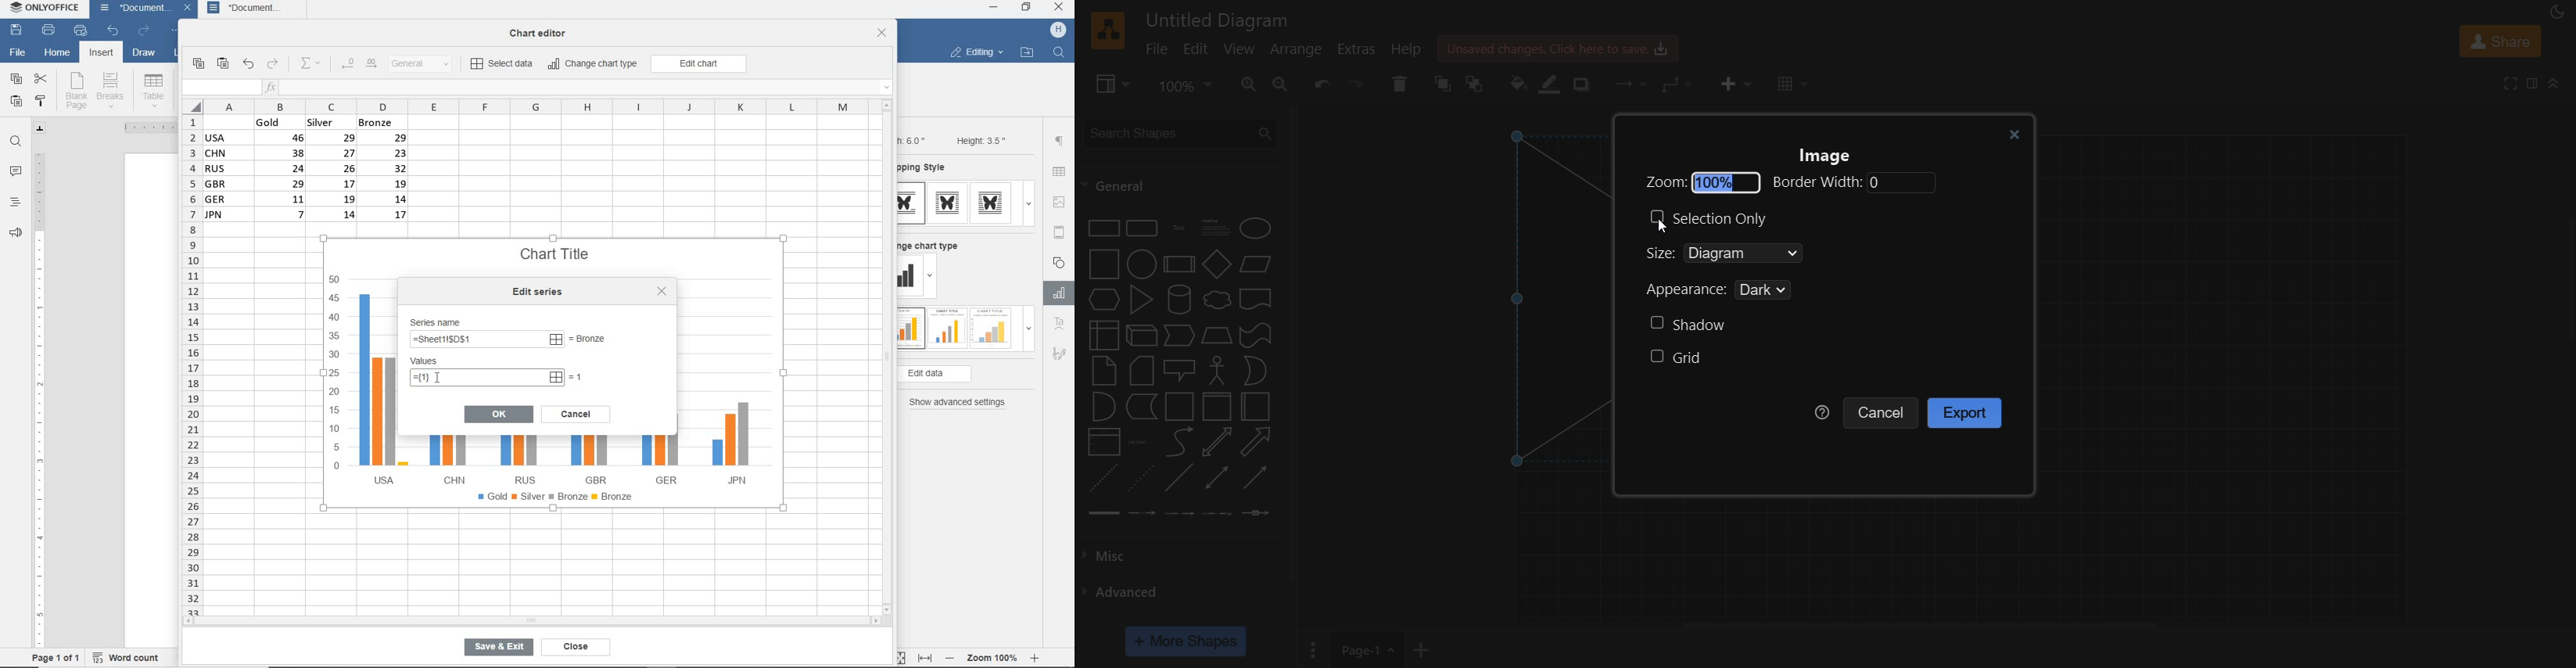  What do you see at coordinates (132, 10) in the screenshot?
I see `document name` at bounding box center [132, 10].